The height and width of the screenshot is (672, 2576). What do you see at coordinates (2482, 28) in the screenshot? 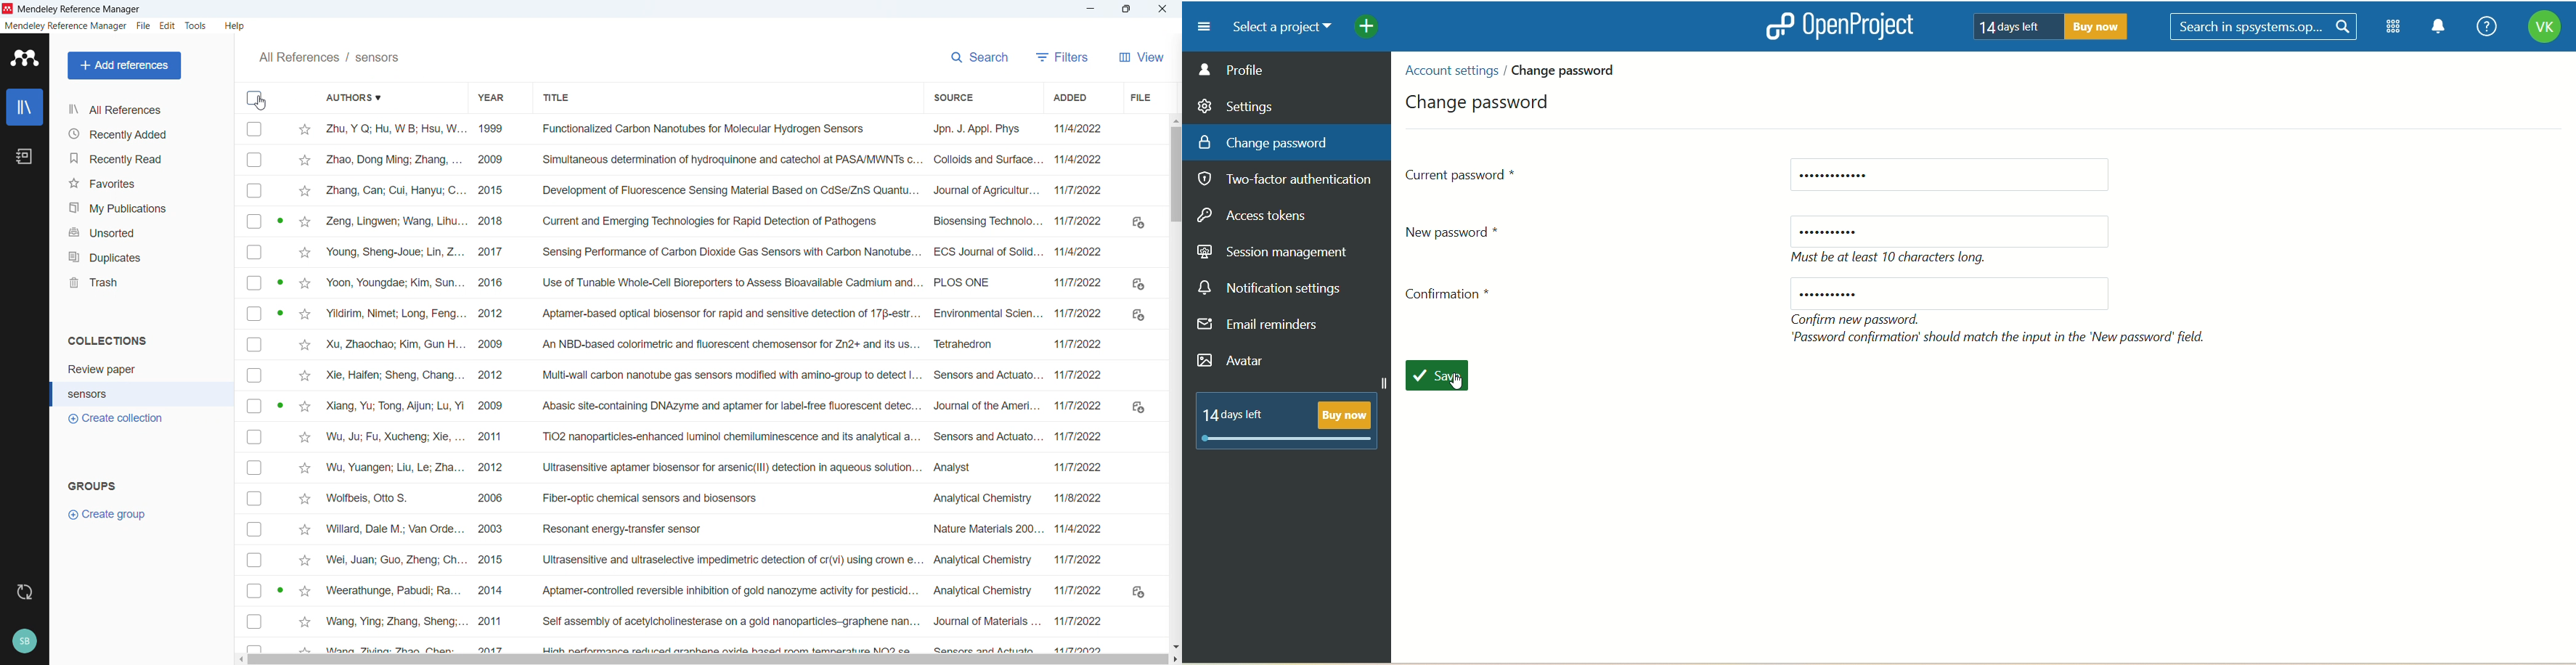
I see `help` at bounding box center [2482, 28].